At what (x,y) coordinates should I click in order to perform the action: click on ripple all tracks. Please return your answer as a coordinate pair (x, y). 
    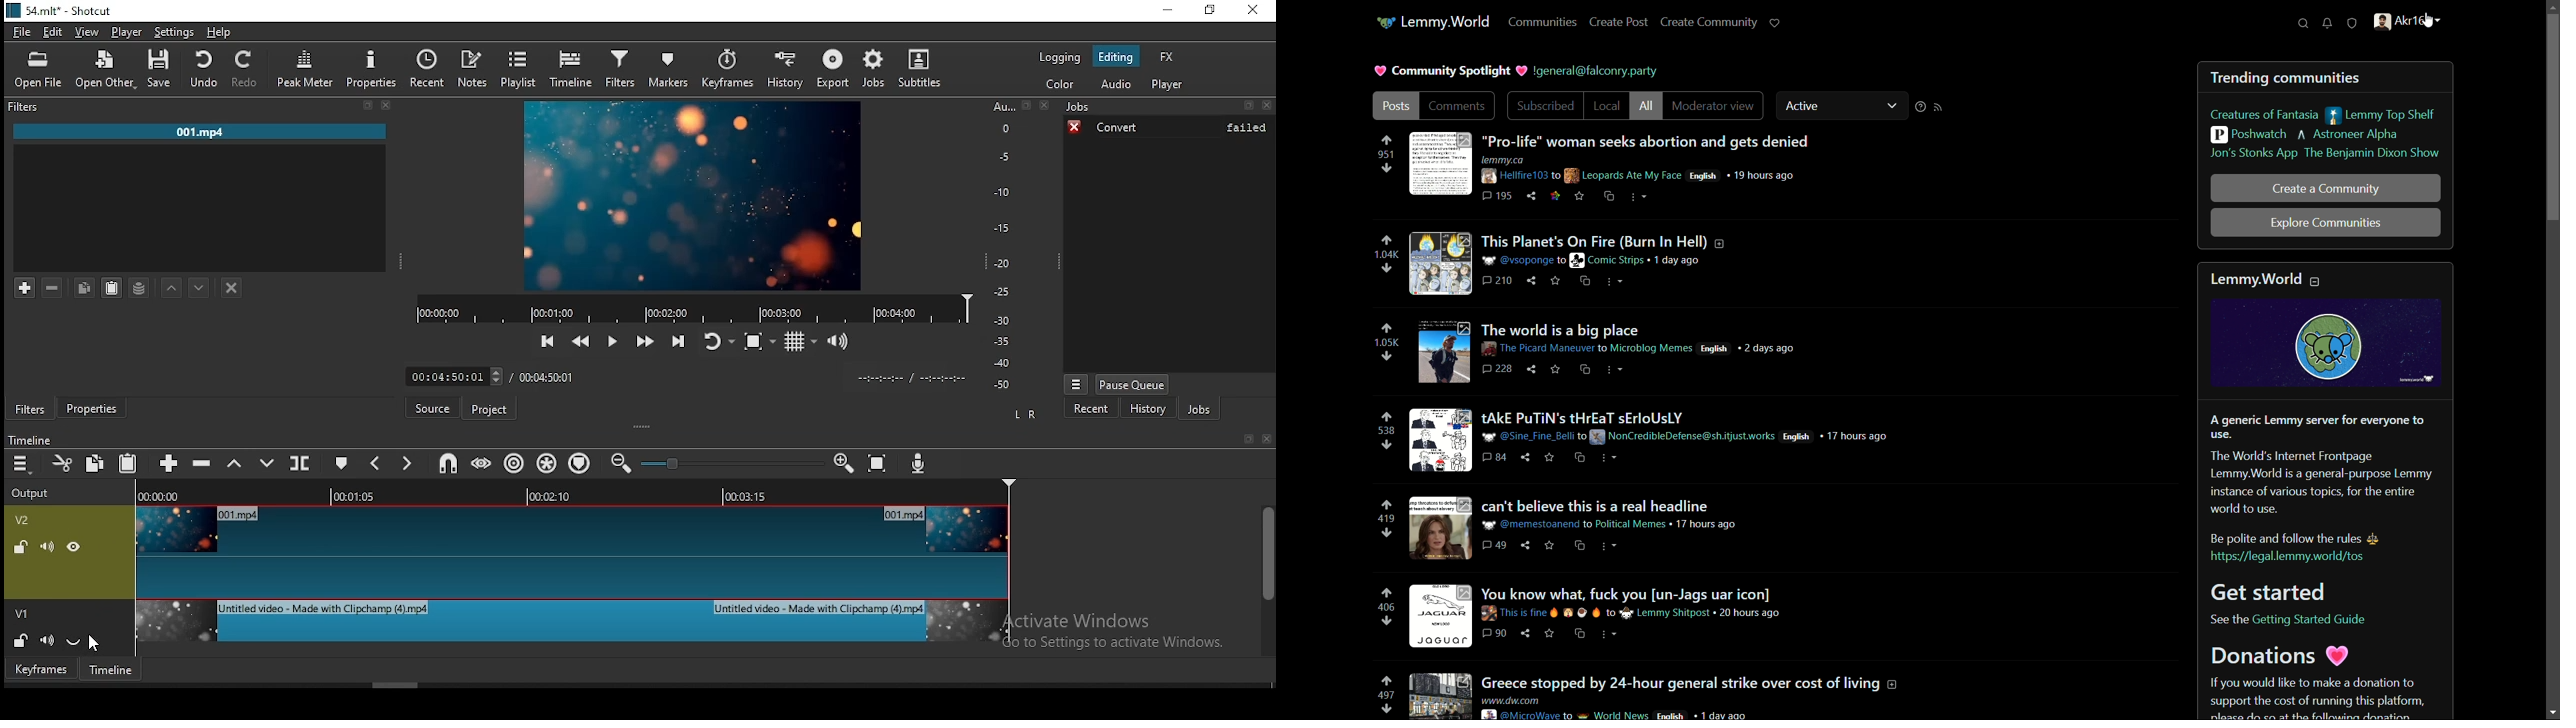
    Looking at the image, I should click on (547, 466).